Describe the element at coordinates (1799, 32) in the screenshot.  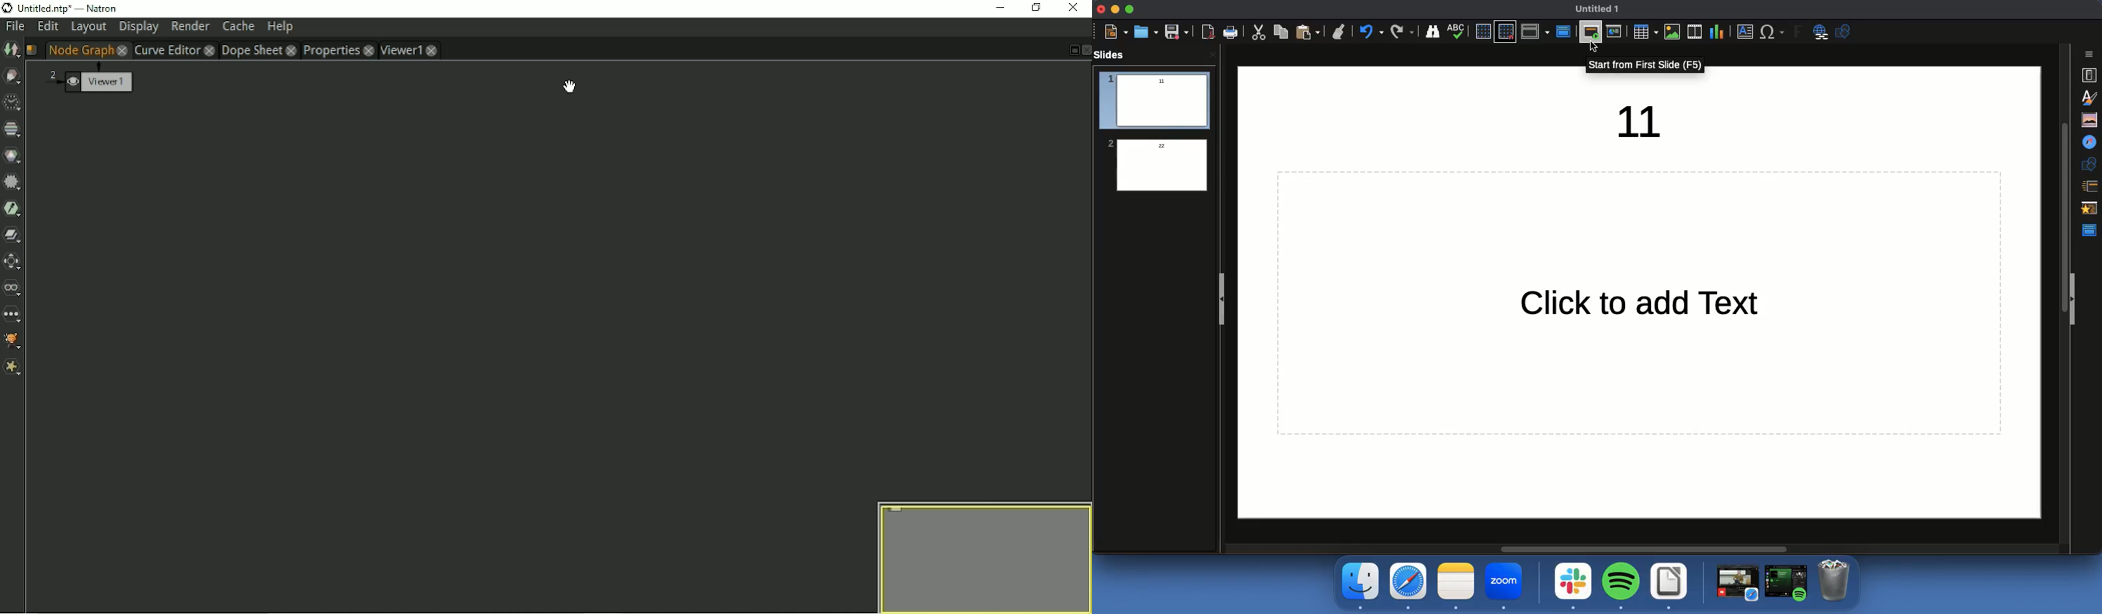
I see `Fontwork` at that location.